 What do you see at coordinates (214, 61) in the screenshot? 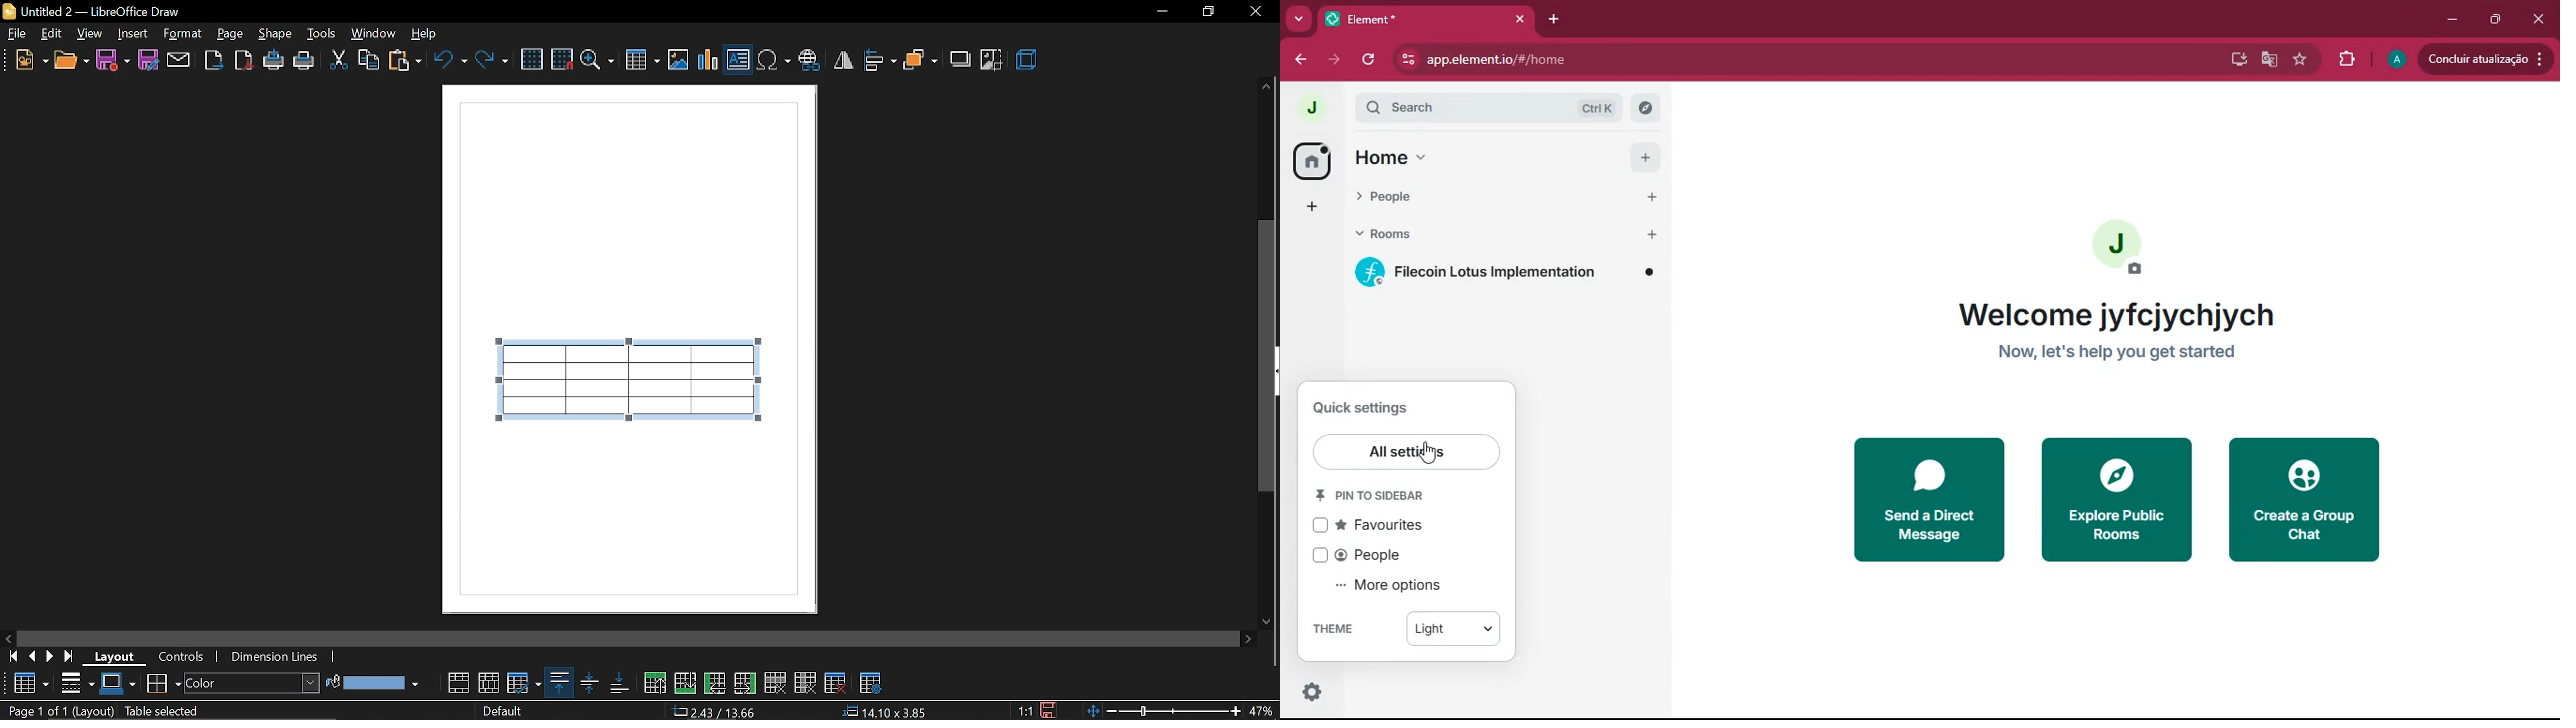
I see `export as` at bounding box center [214, 61].